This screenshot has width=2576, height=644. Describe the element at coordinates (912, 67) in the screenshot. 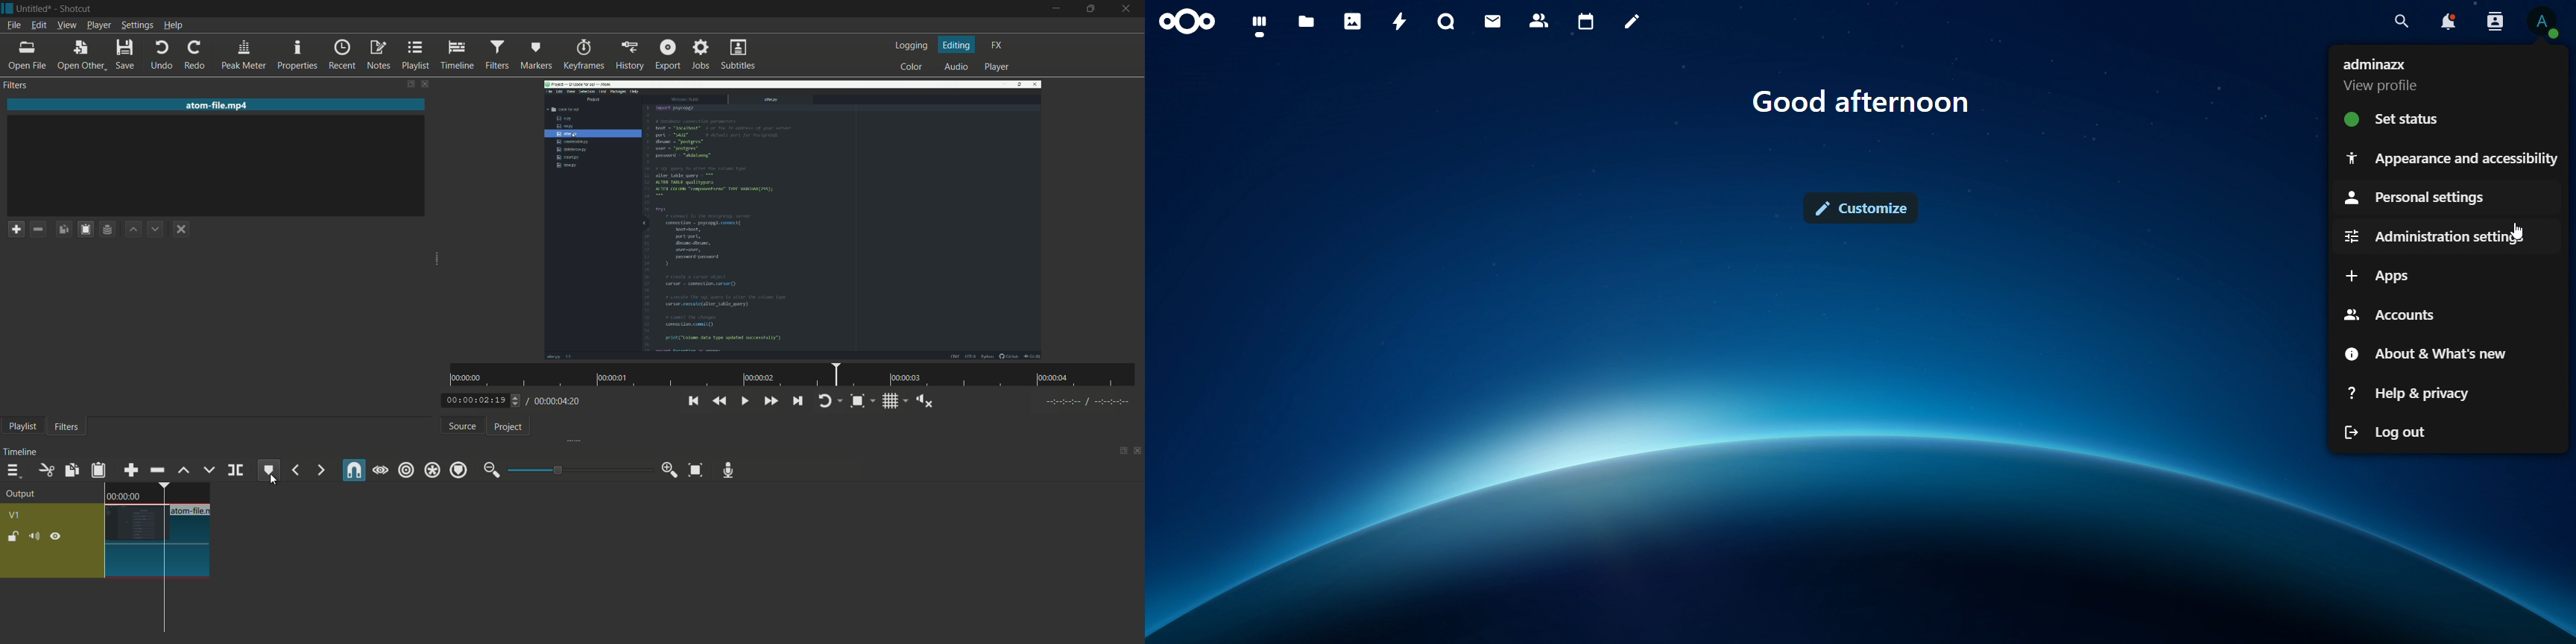

I see `color` at that location.